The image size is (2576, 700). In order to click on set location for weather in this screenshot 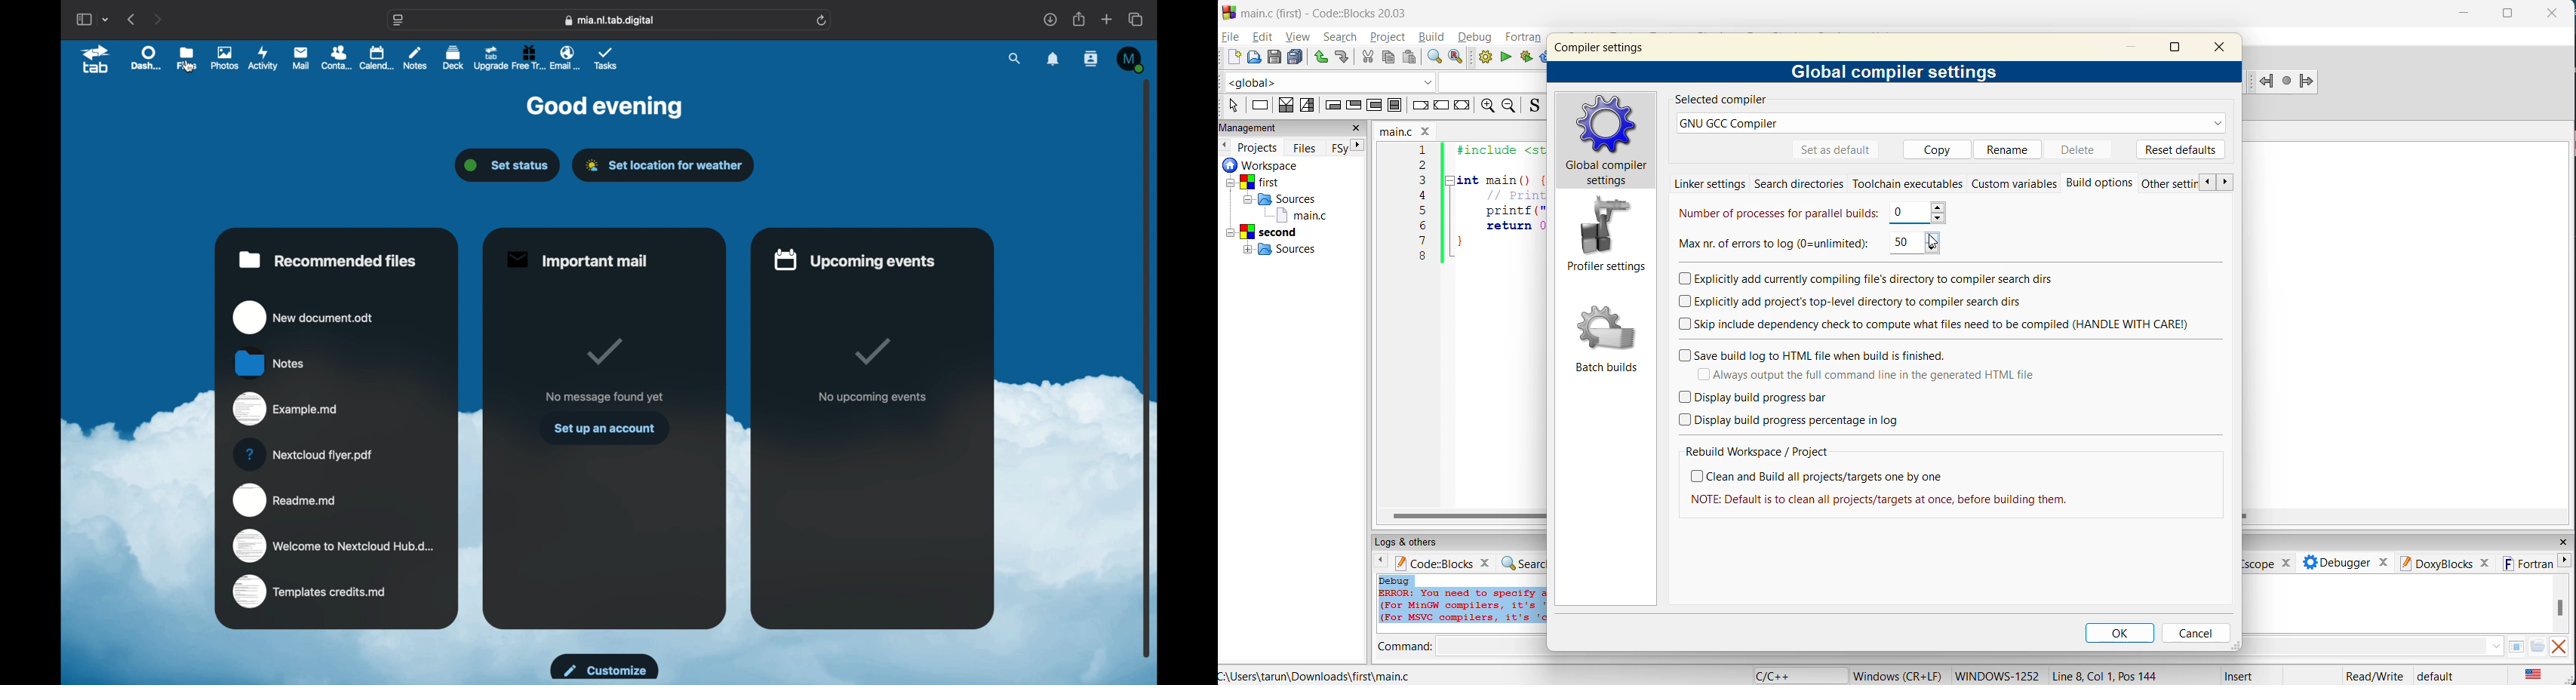, I will do `click(664, 165)`.